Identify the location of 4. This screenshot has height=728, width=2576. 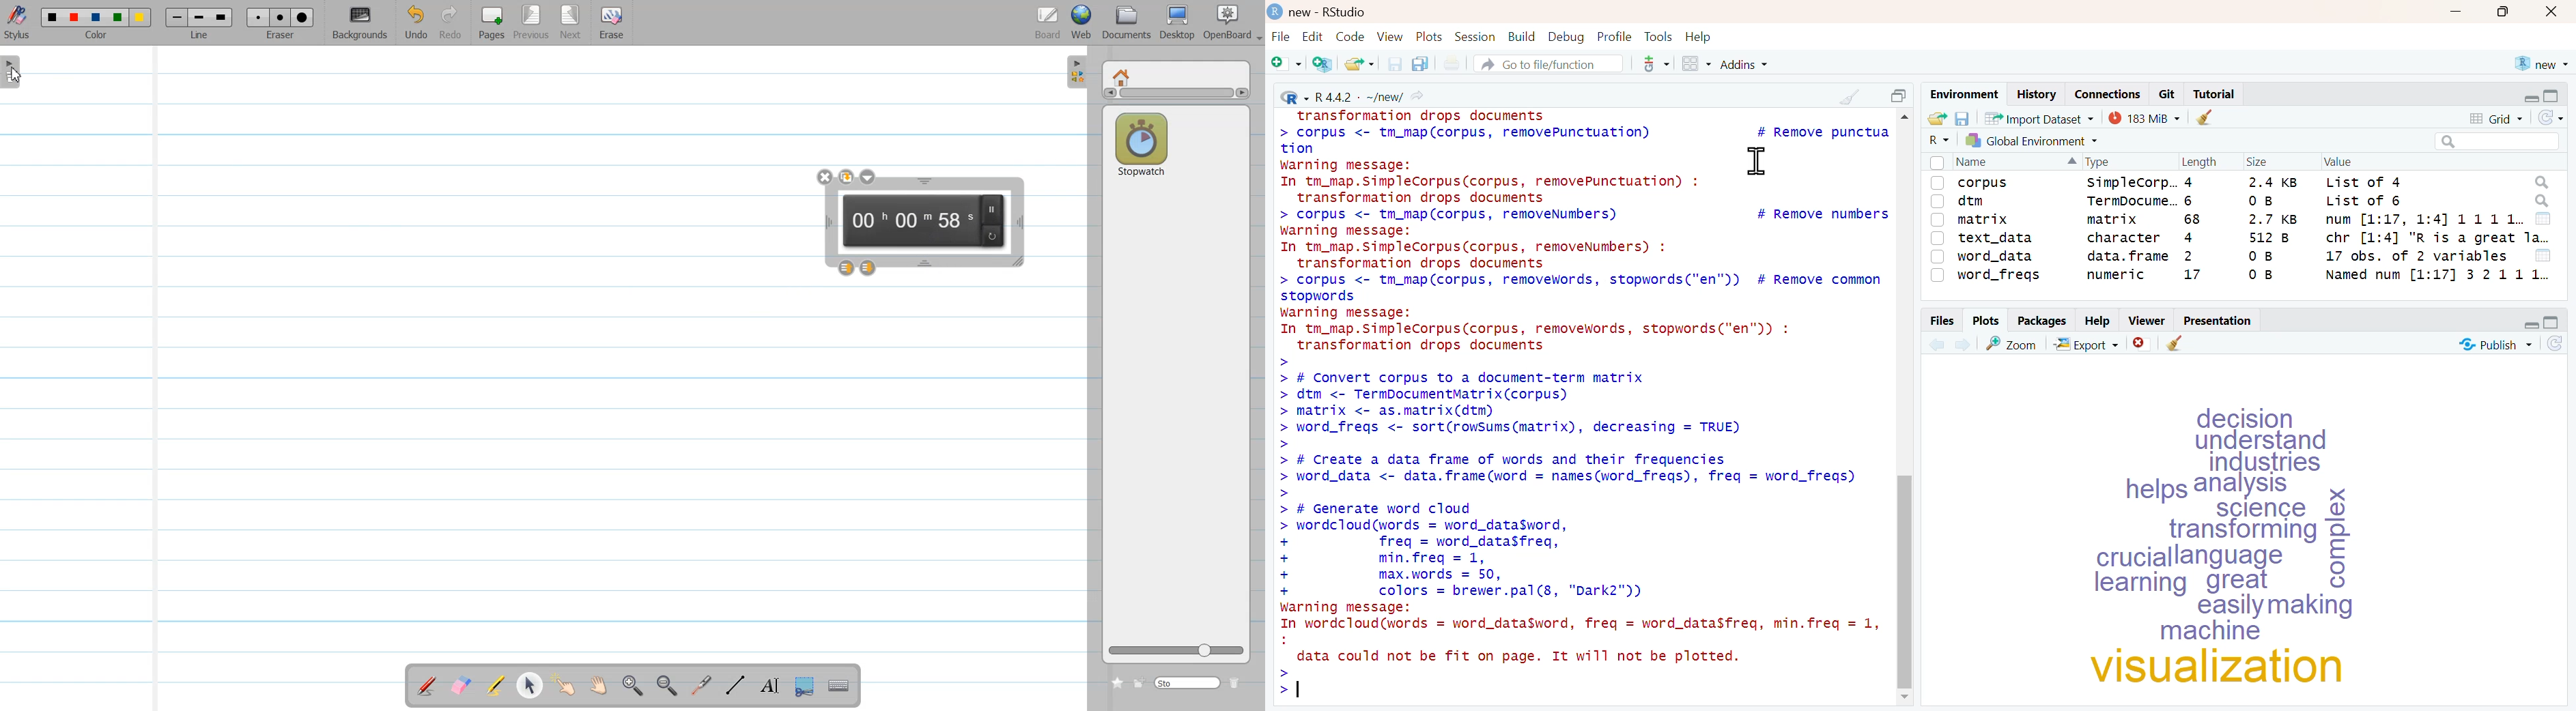
(2185, 237).